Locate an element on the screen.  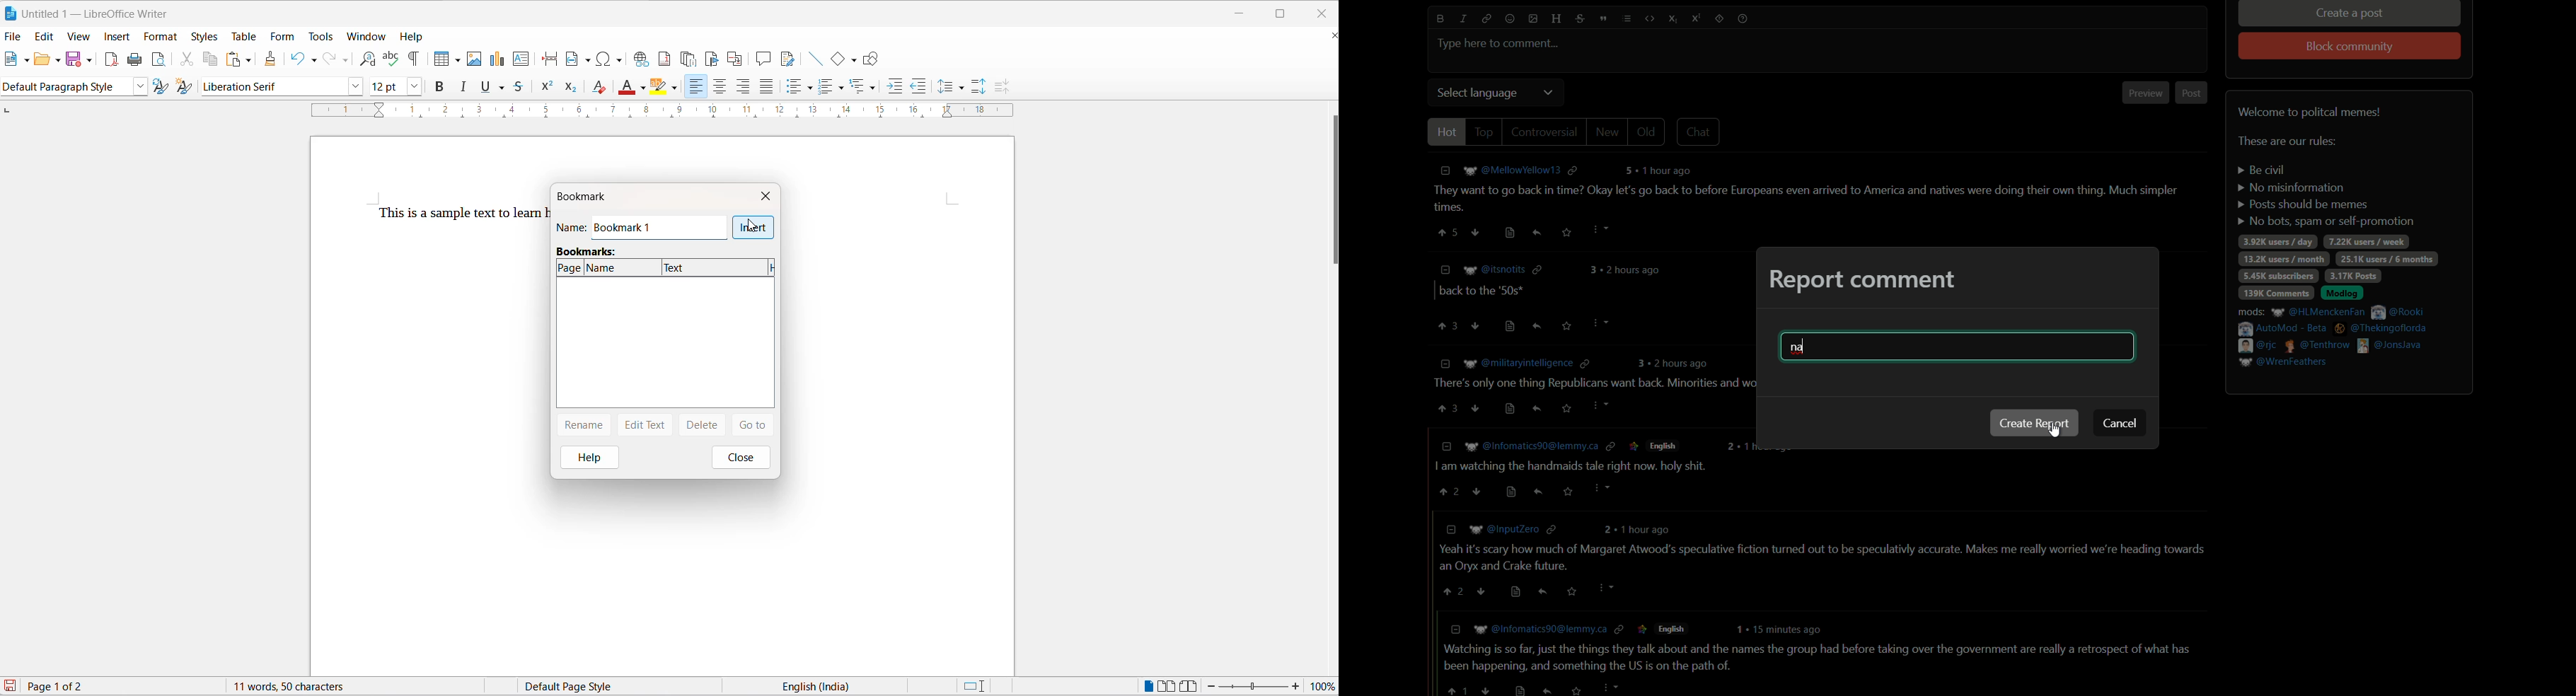
justified is located at coordinates (765, 86).